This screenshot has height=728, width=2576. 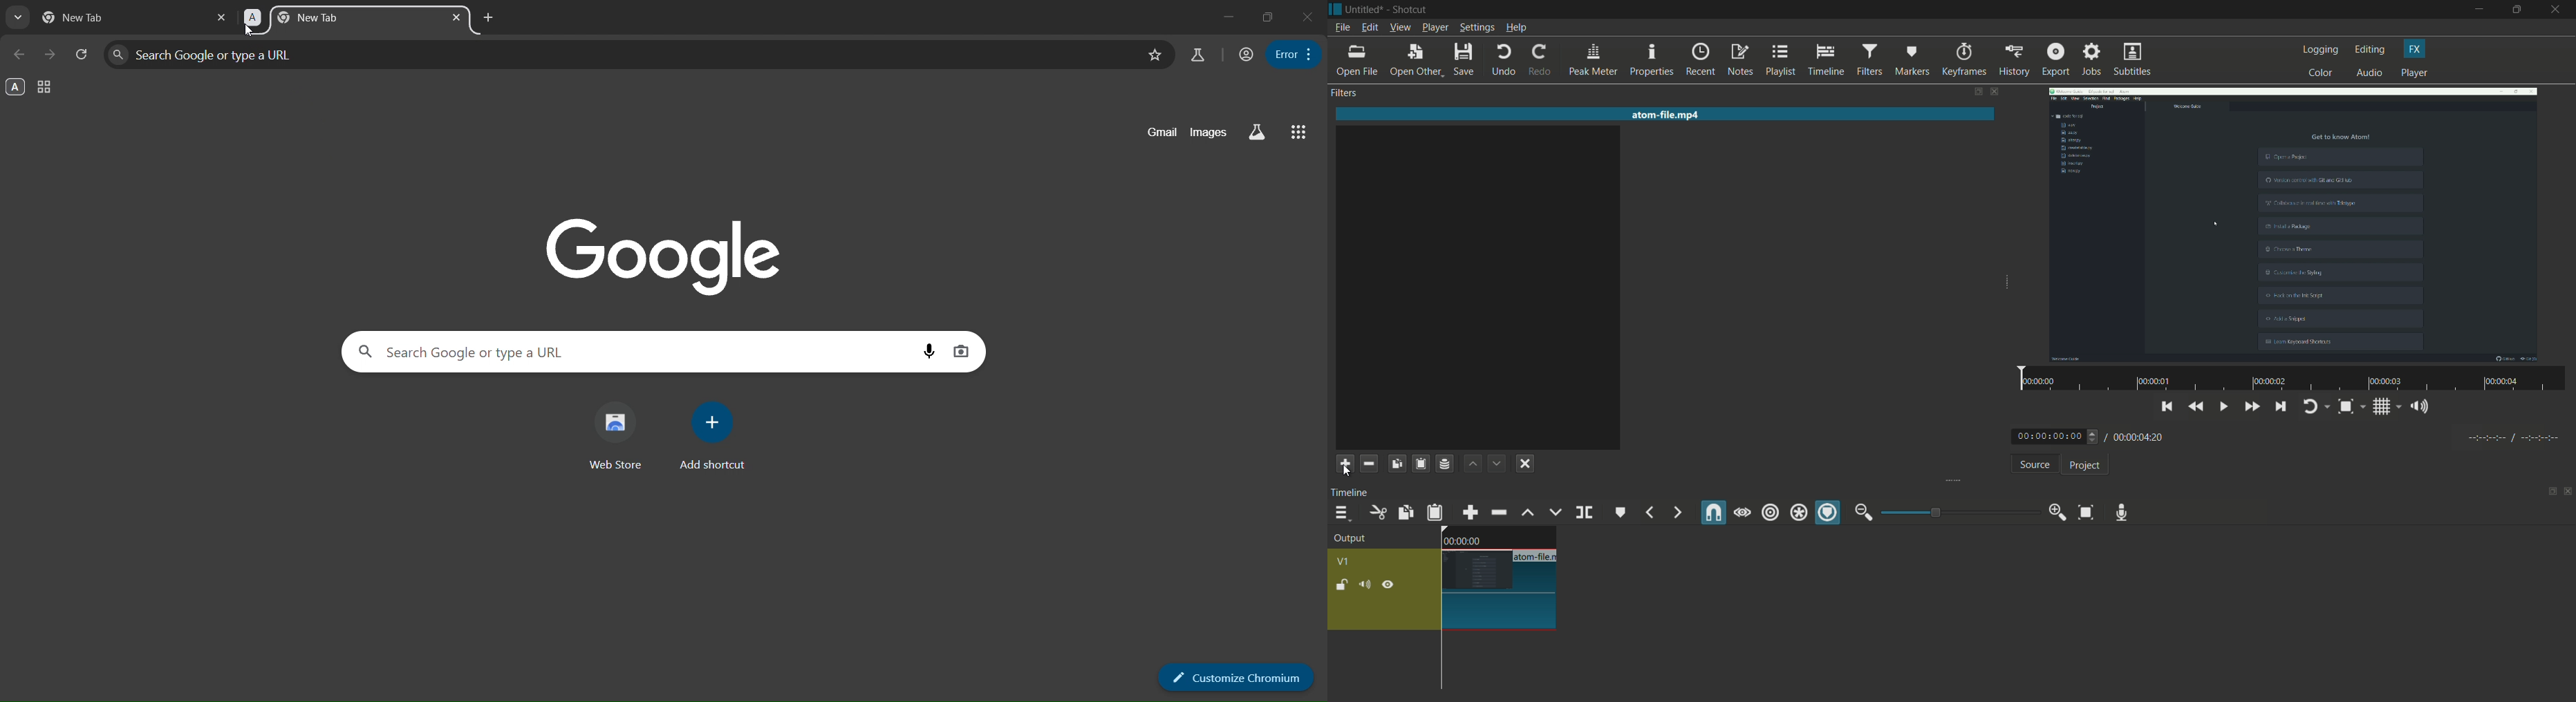 I want to click on source, so click(x=2034, y=466).